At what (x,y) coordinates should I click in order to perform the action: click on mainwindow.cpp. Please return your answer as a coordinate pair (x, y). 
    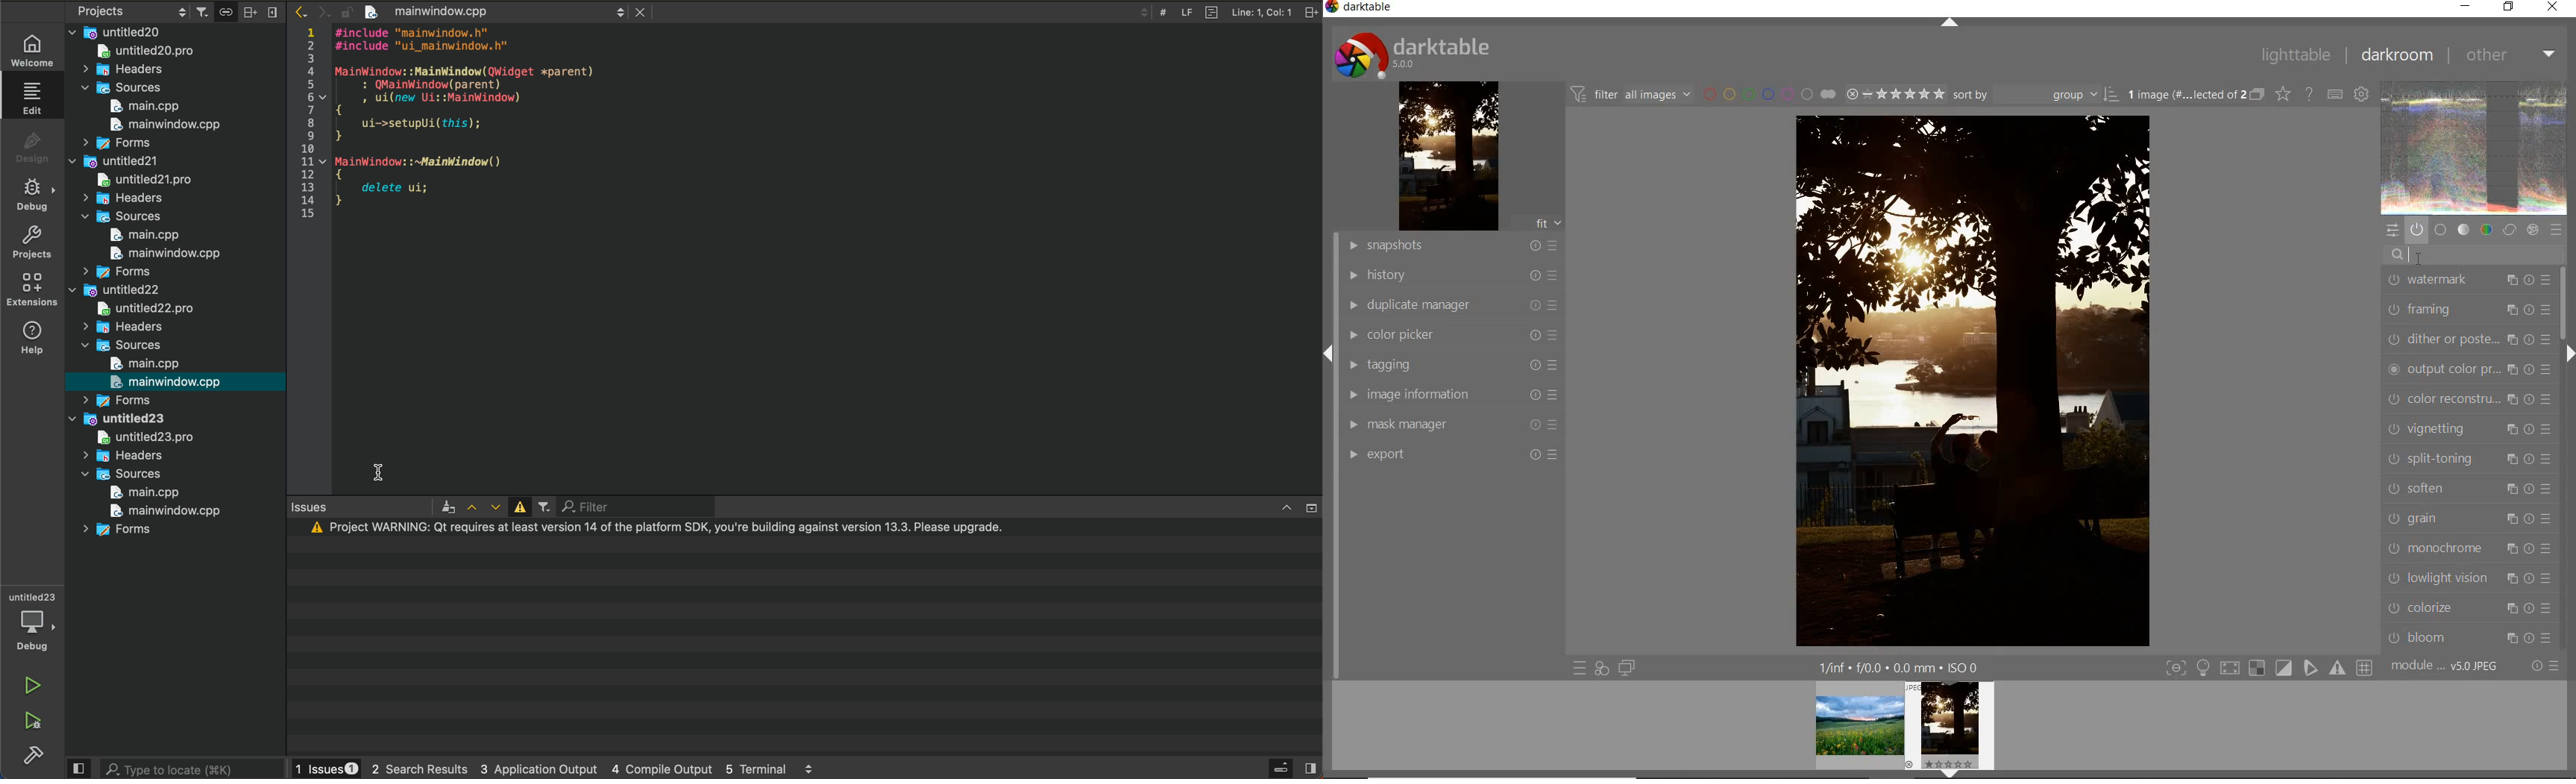
    Looking at the image, I should click on (159, 510).